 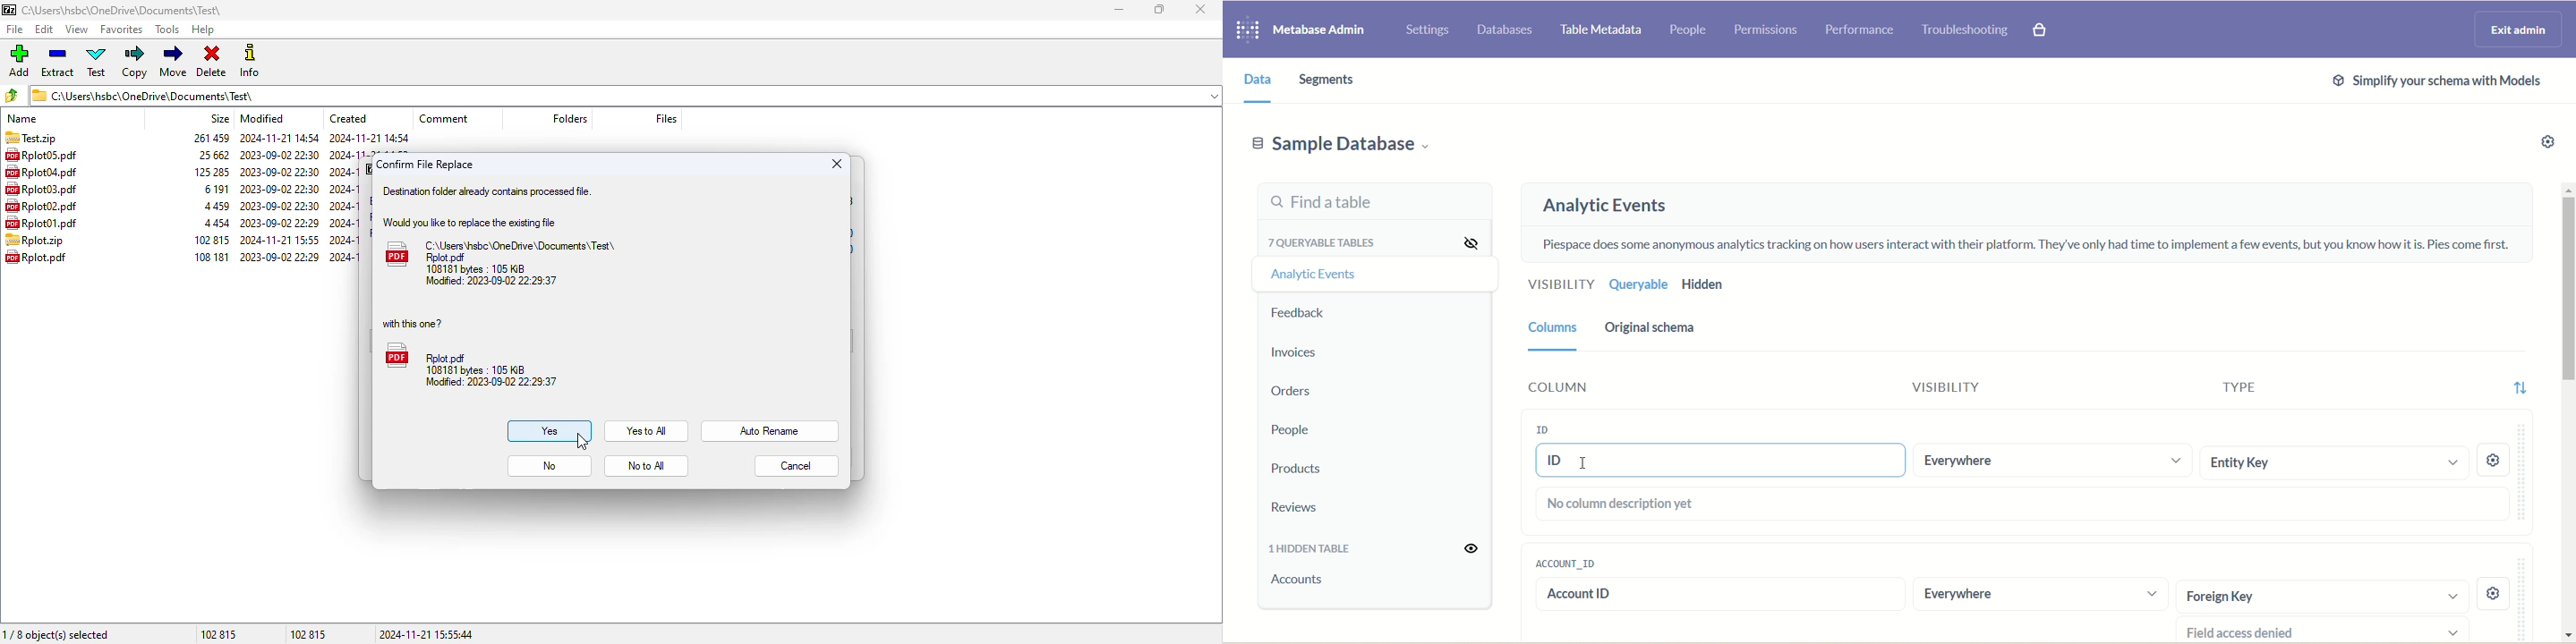 I want to click on close, so click(x=1202, y=9).